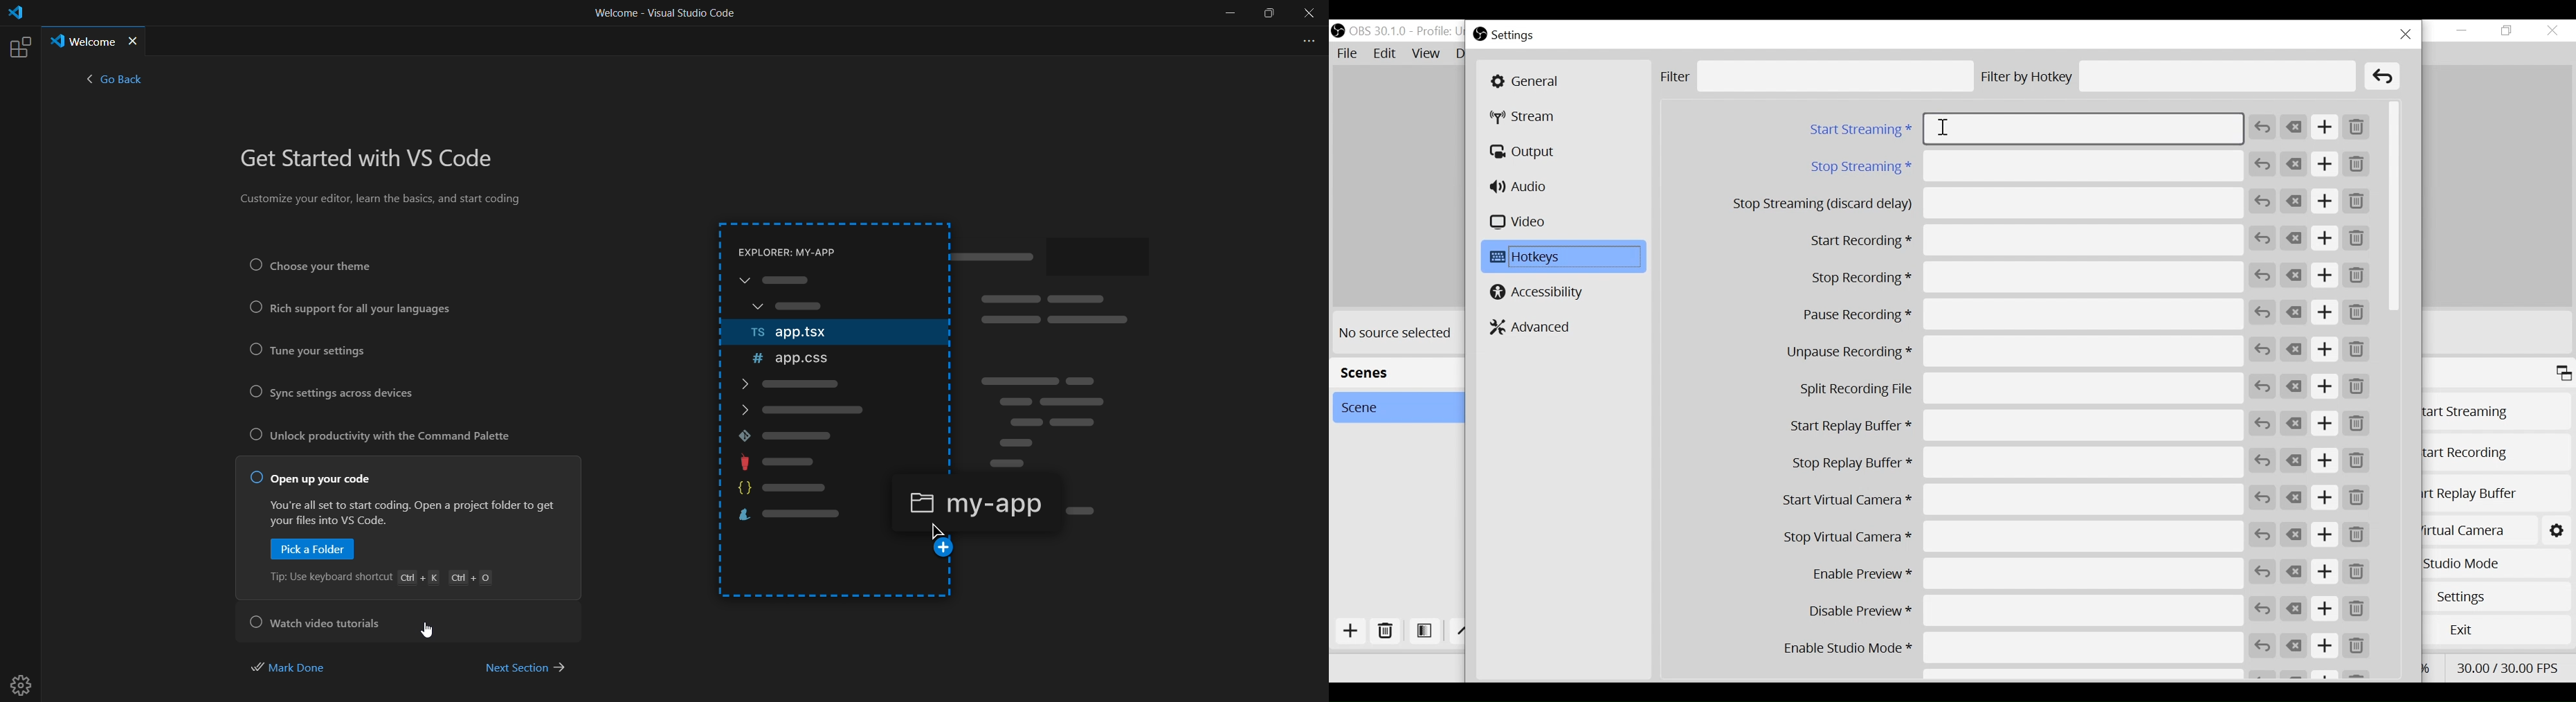  What do you see at coordinates (2013, 278) in the screenshot?
I see `Stop Recording` at bounding box center [2013, 278].